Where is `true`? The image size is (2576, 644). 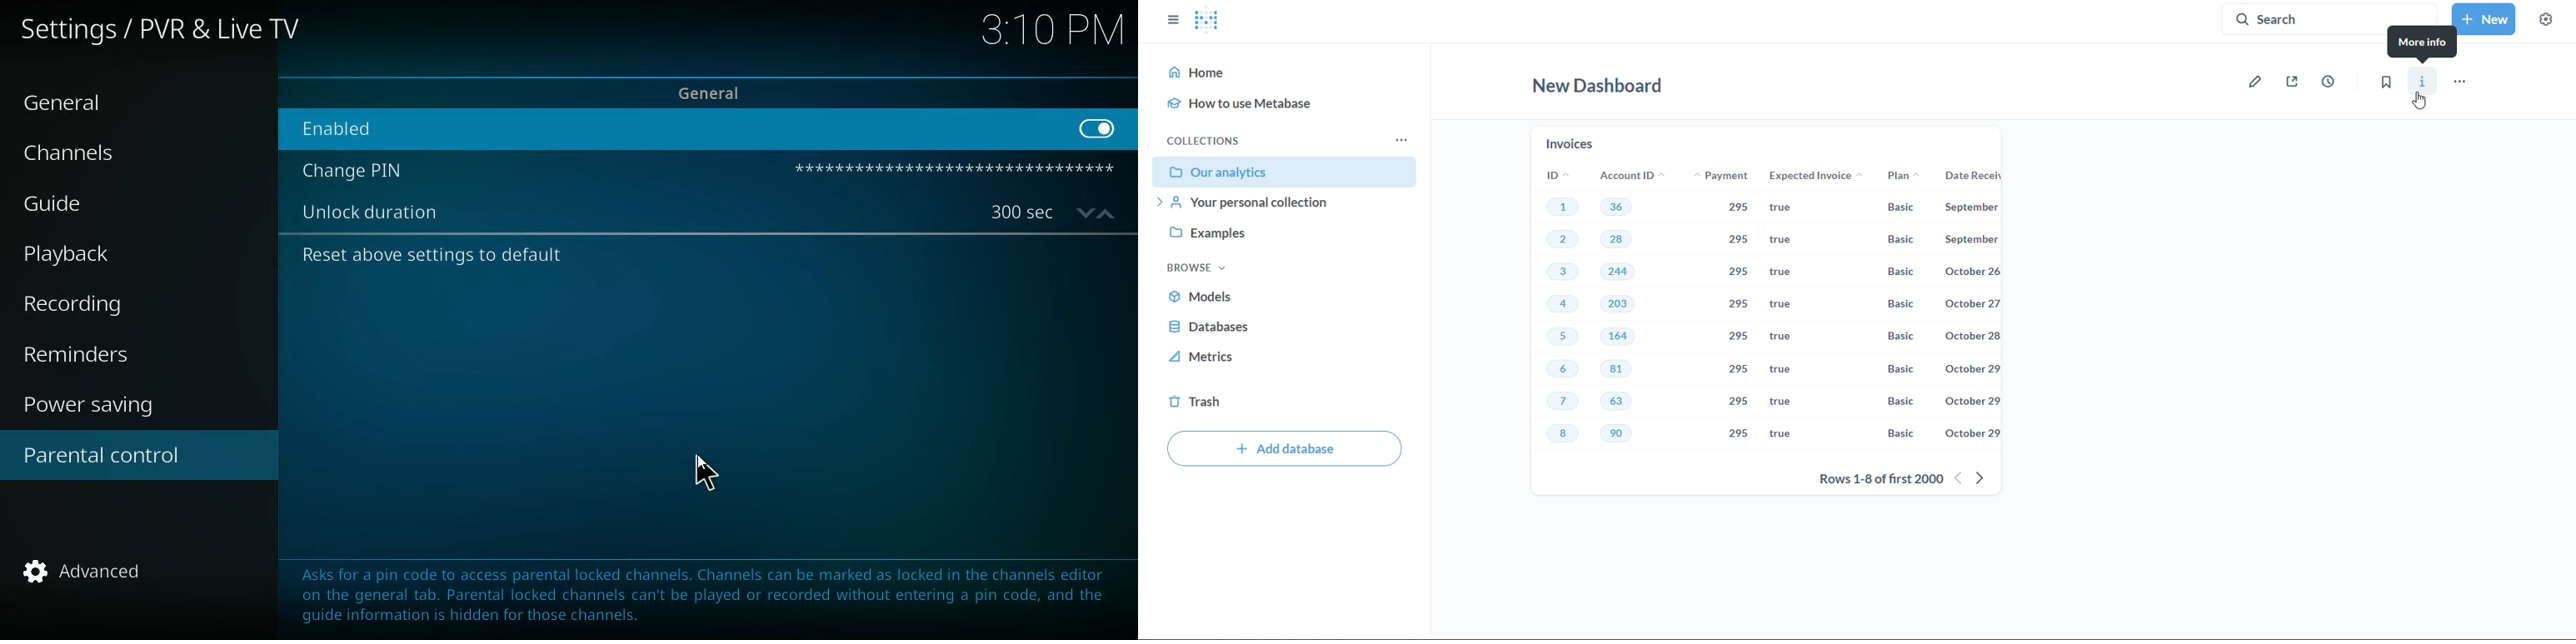
true is located at coordinates (1779, 432).